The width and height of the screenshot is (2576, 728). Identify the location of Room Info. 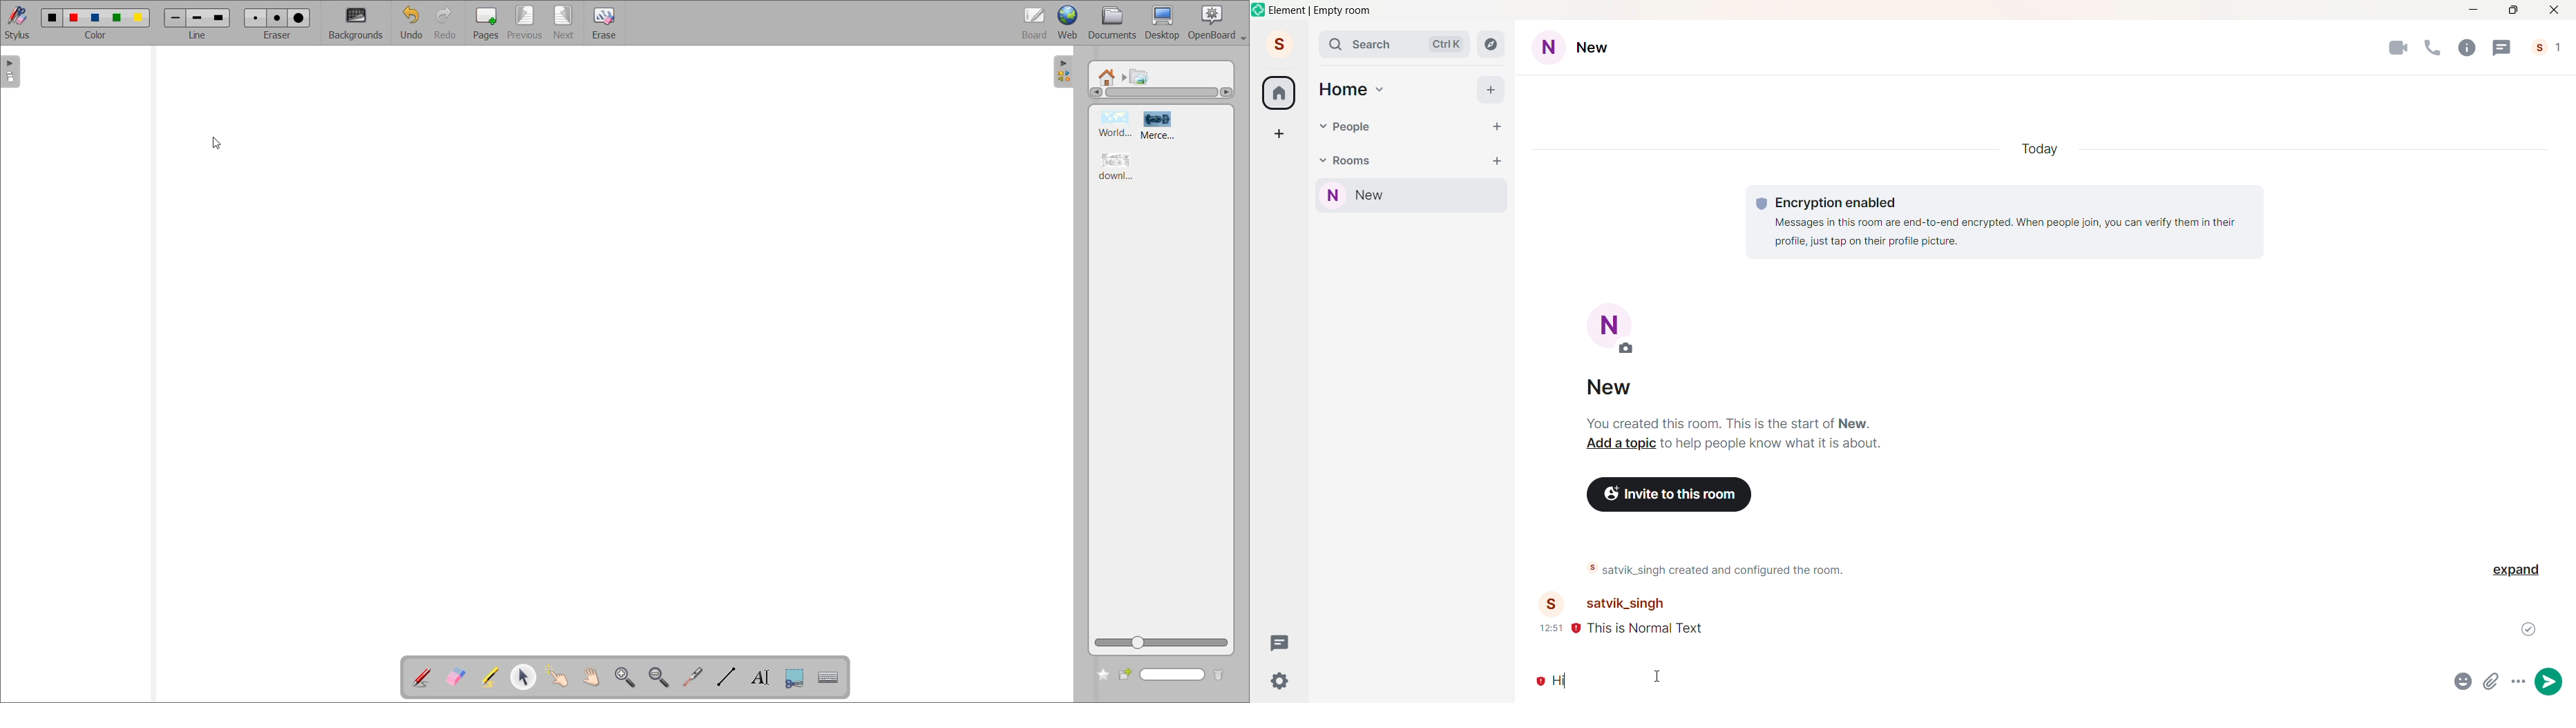
(2465, 47).